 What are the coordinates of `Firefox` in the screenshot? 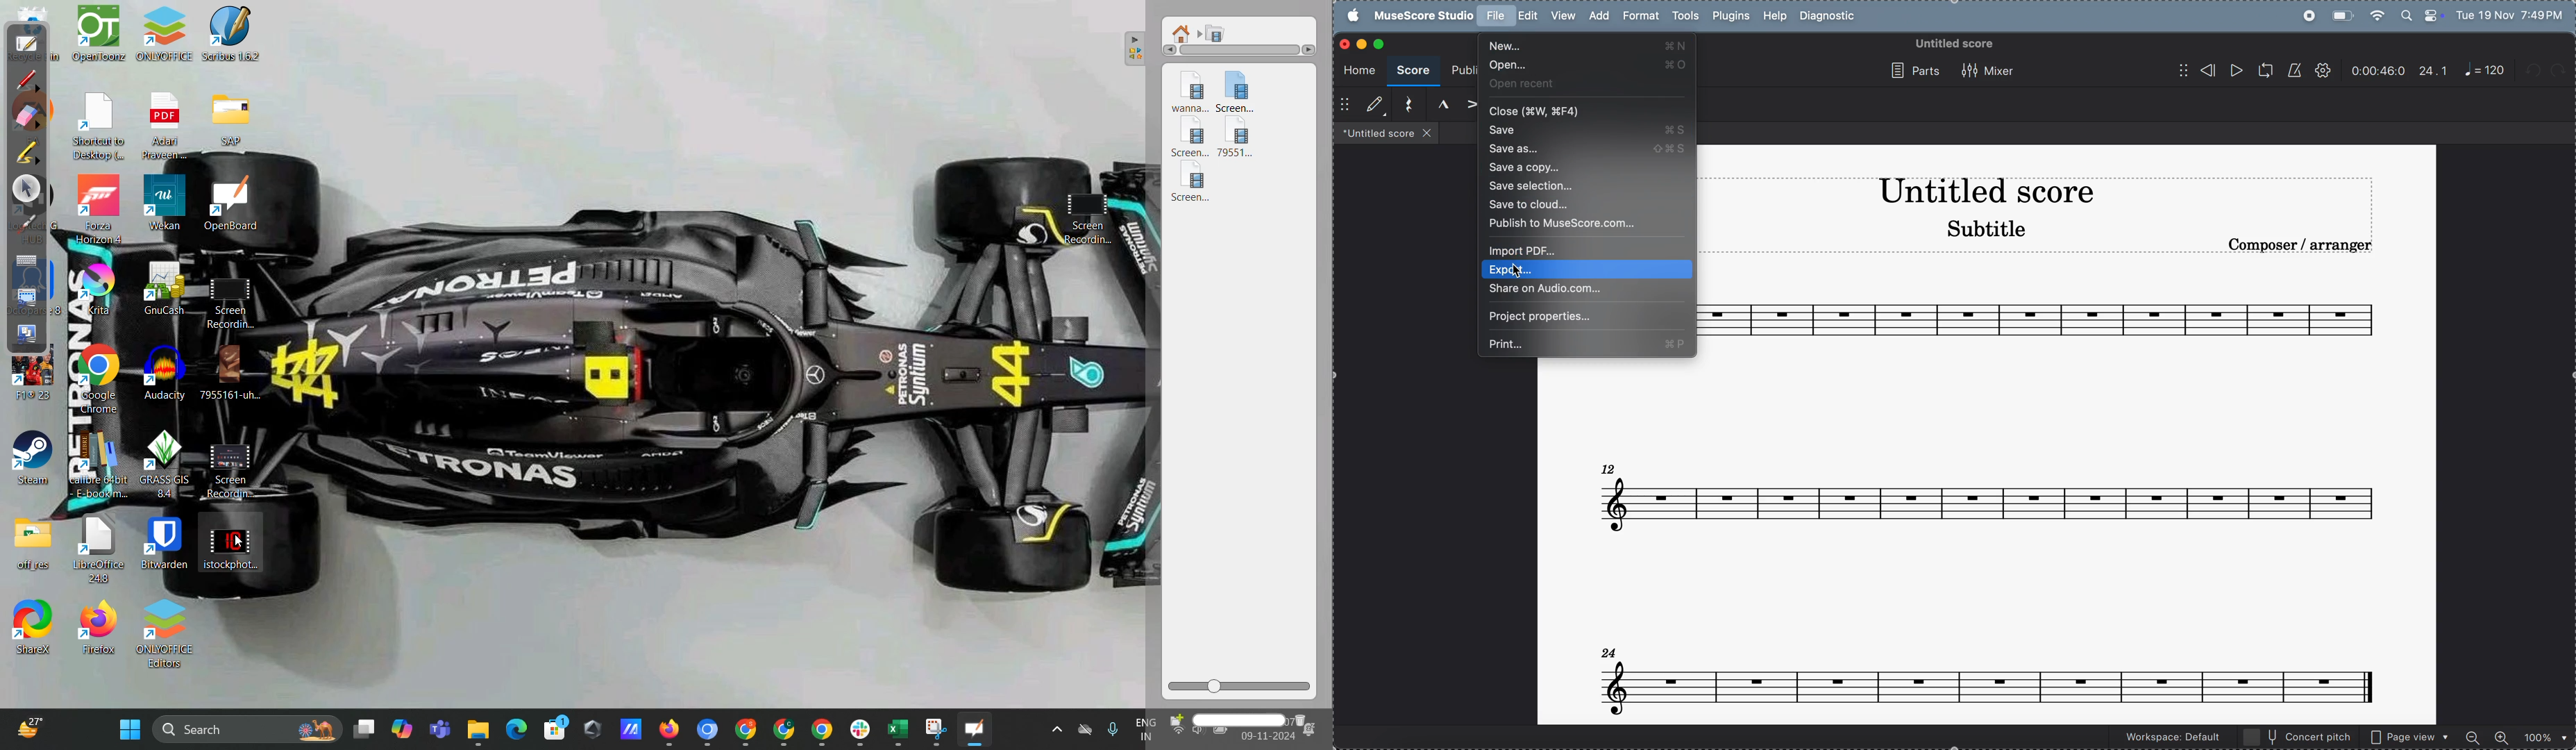 It's located at (102, 628).